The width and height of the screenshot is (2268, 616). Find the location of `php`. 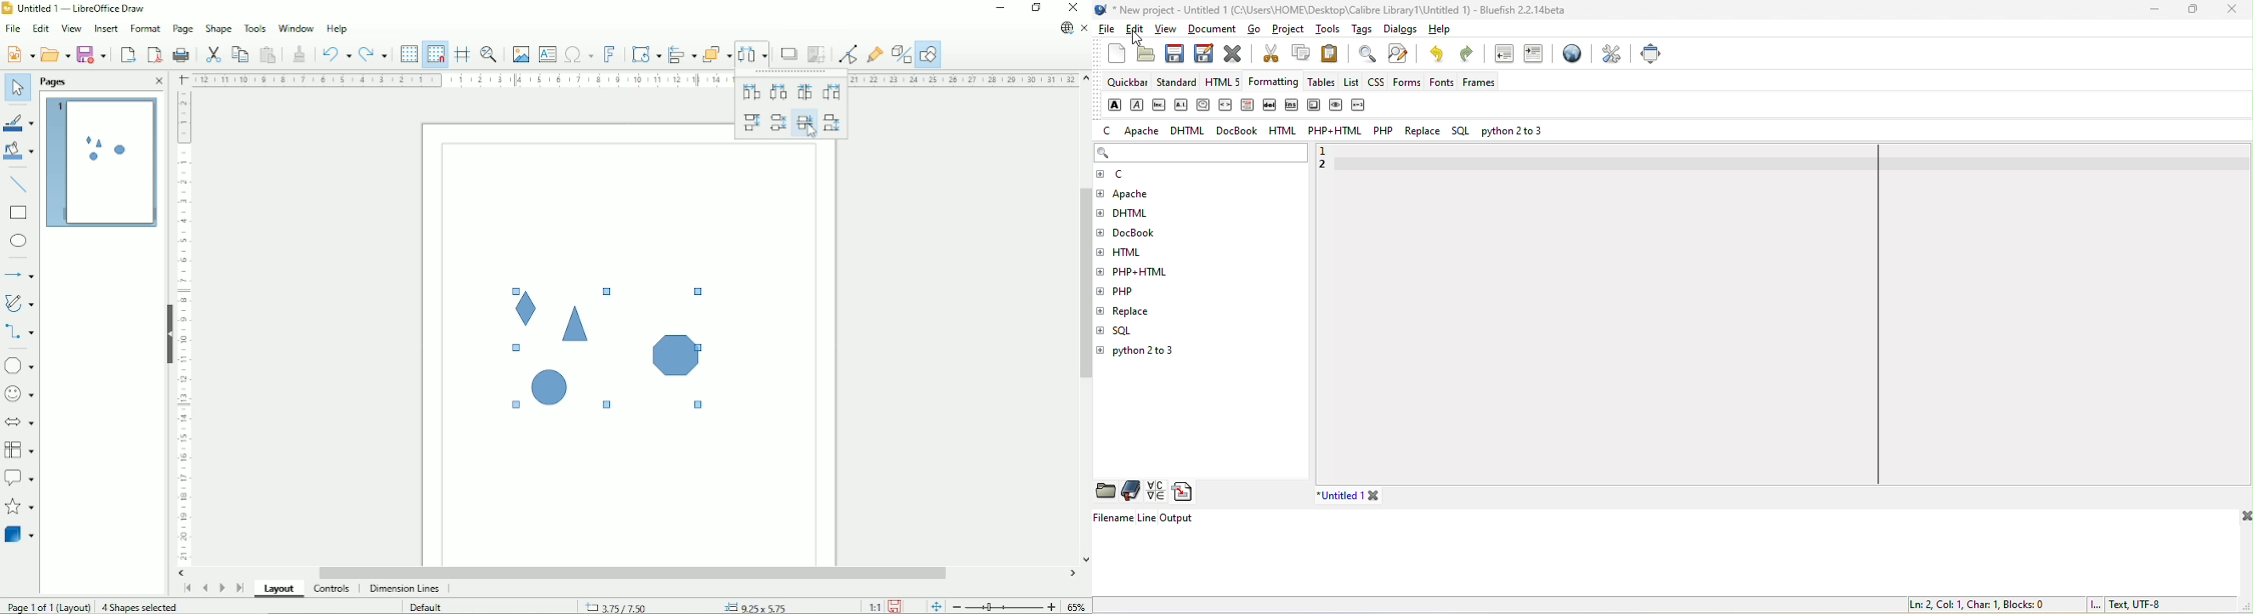

php is located at coordinates (1385, 133).